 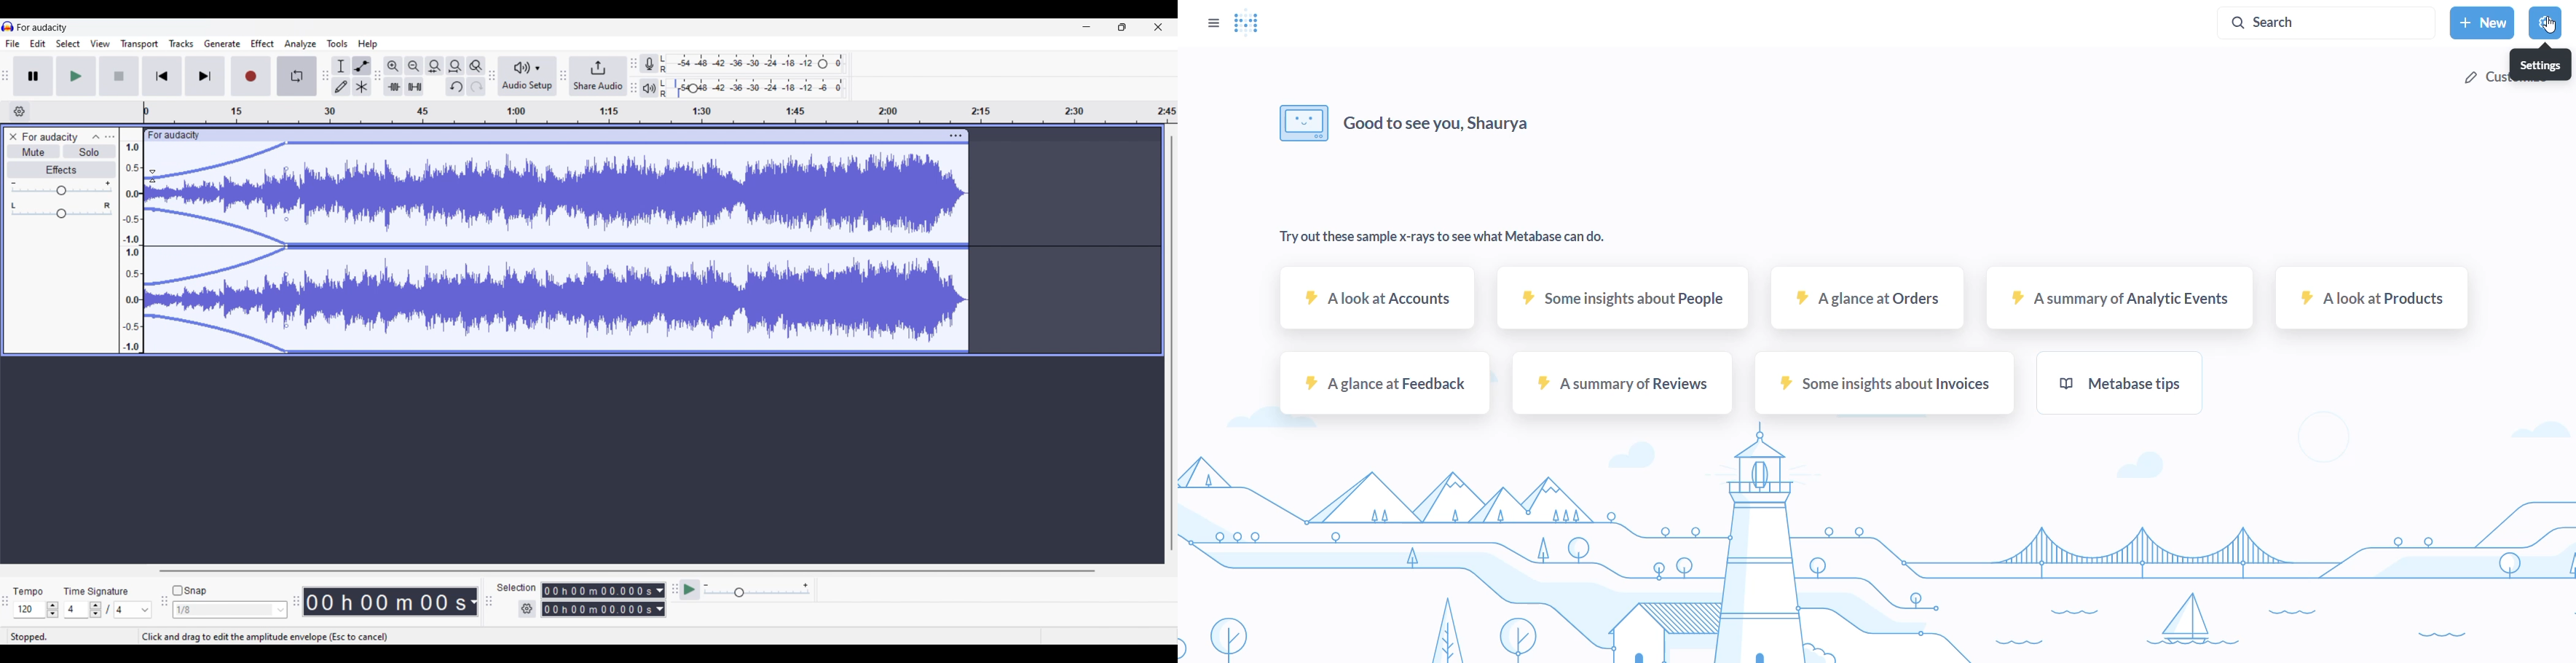 I want to click on timeline, so click(x=660, y=112).